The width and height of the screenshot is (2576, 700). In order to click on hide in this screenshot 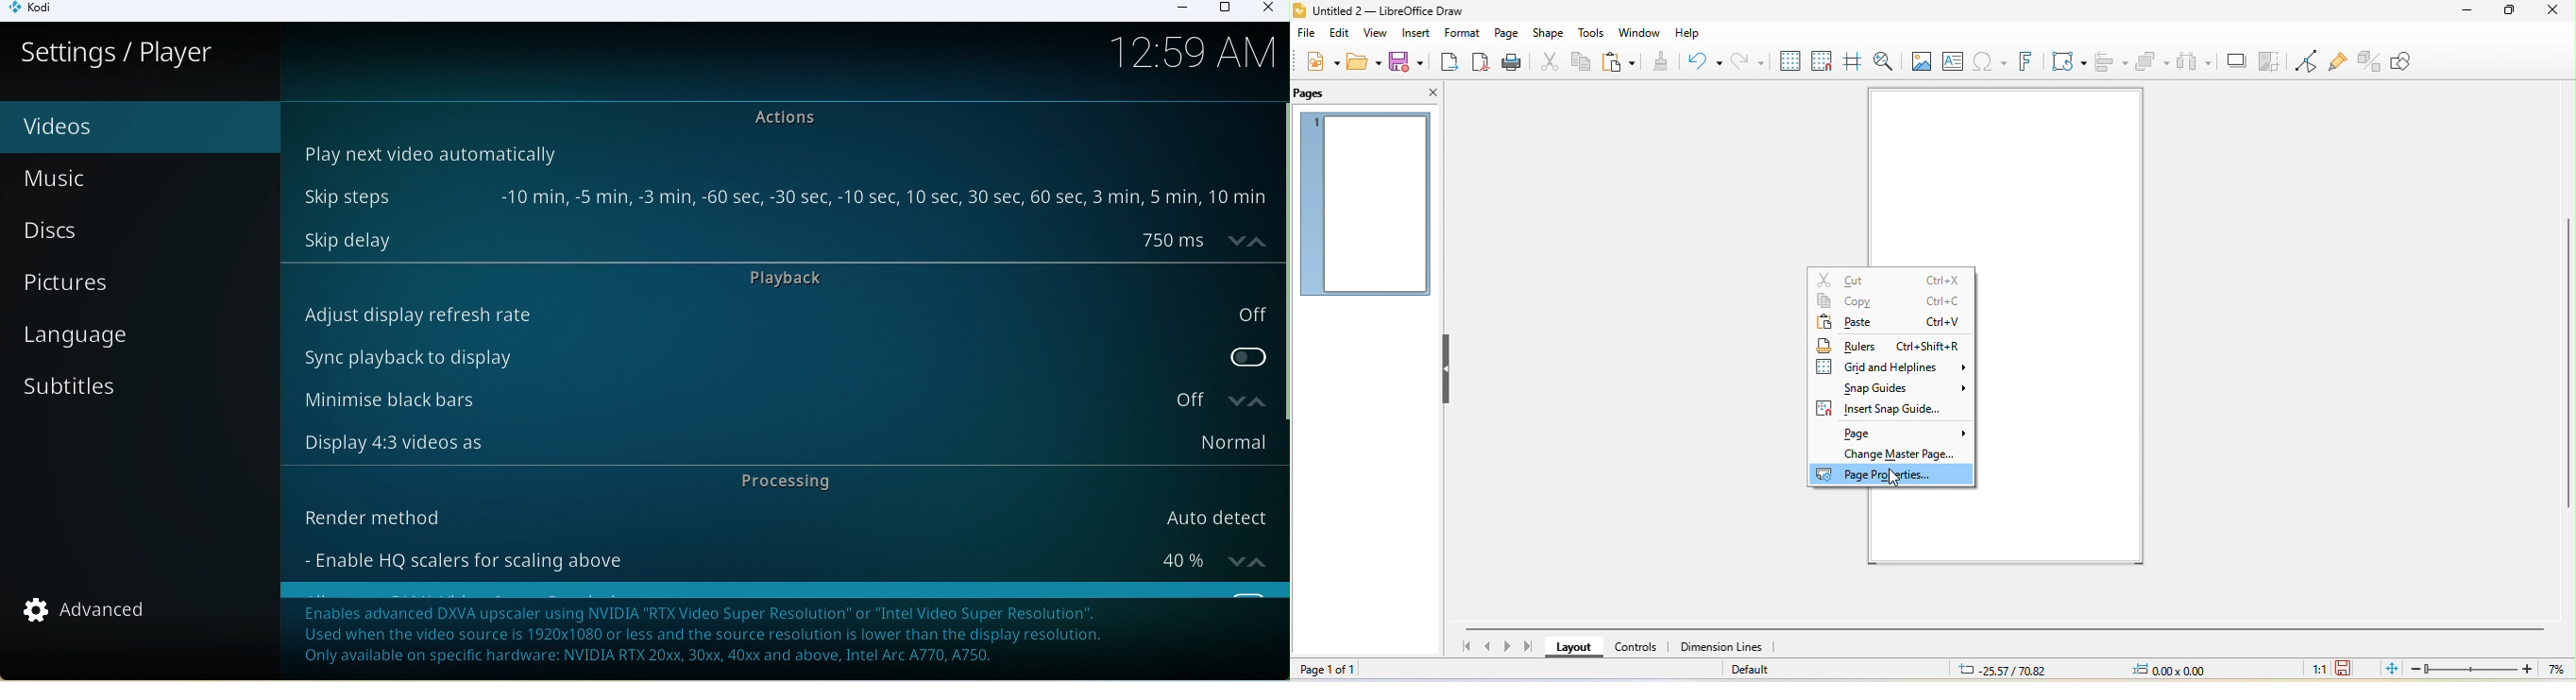, I will do `click(1447, 370)`.